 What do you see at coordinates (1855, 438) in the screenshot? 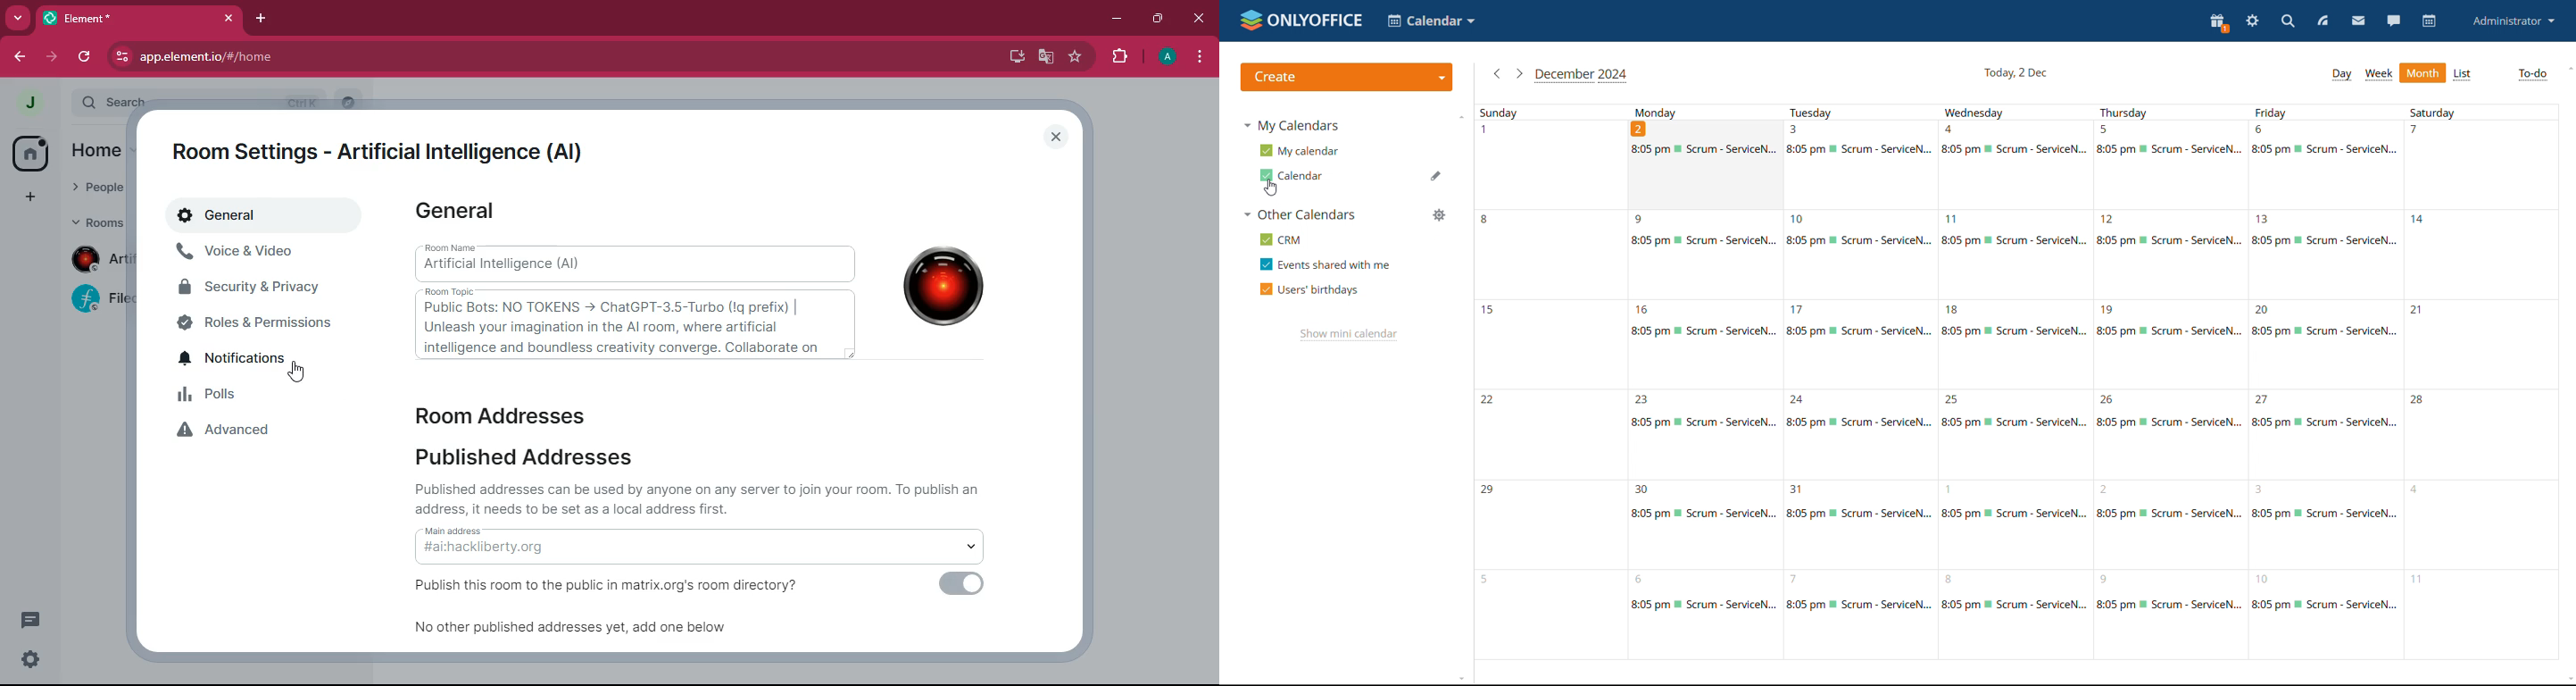
I see `24` at bounding box center [1855, 438].